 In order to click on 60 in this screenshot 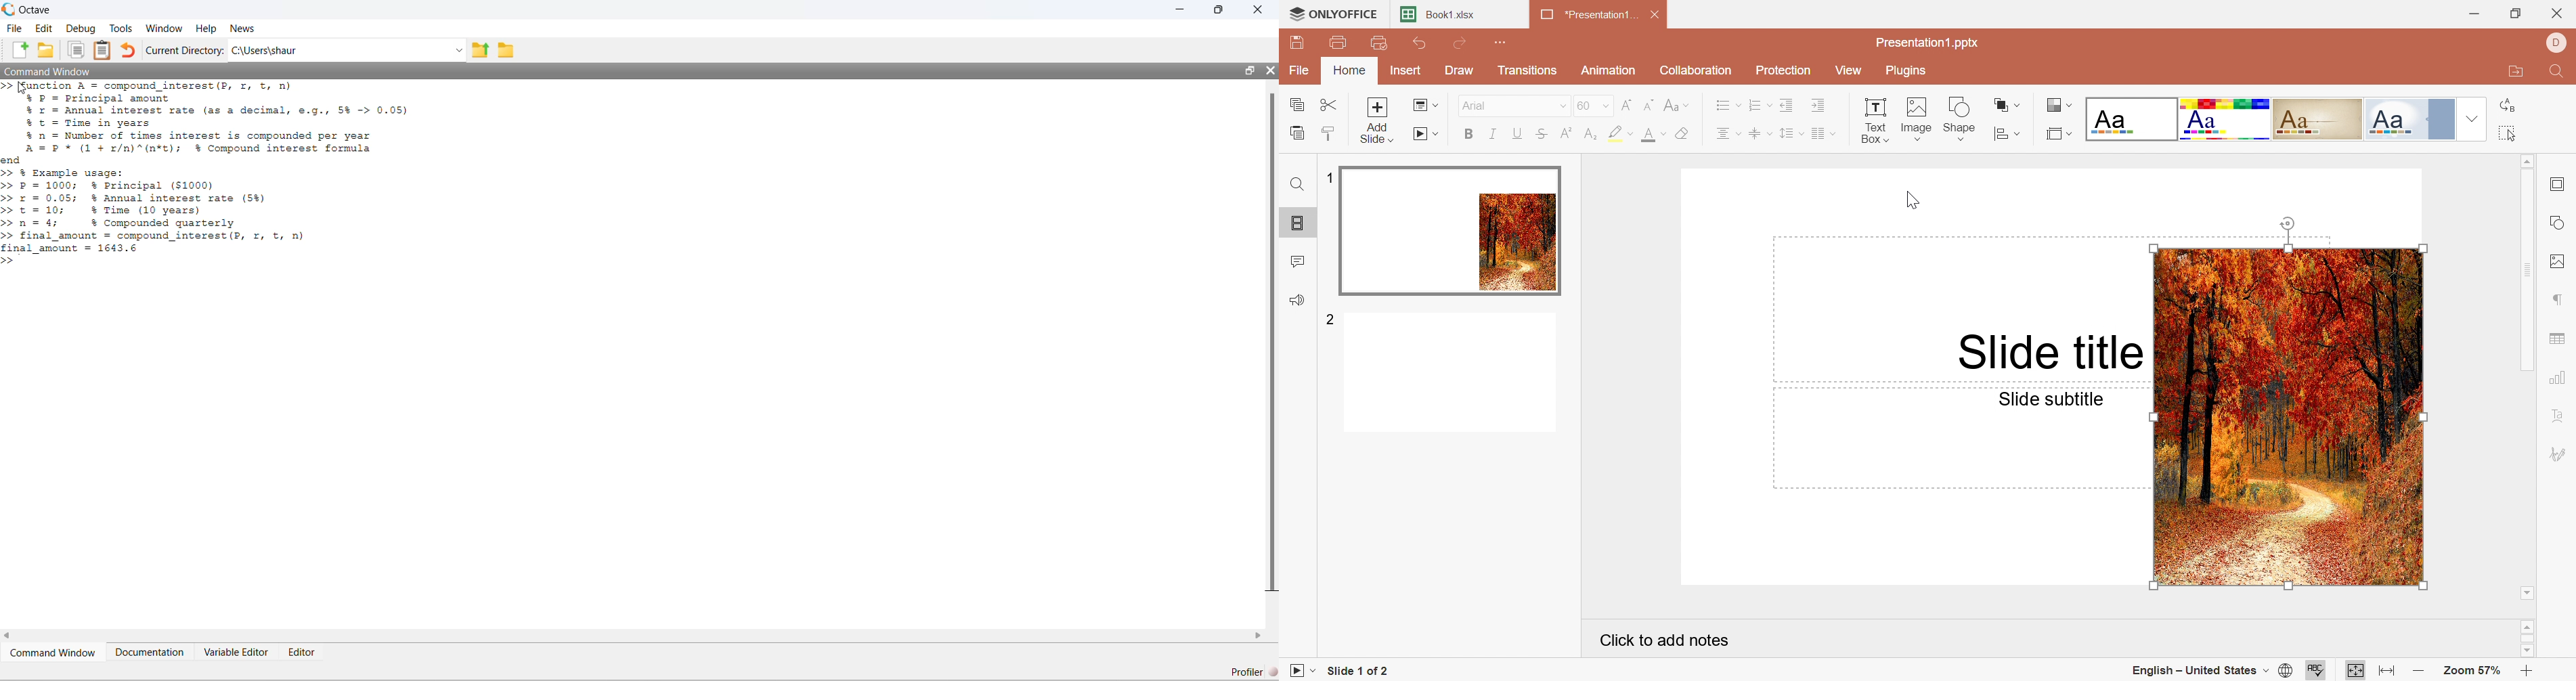, I will do `click(1592, 106)`.